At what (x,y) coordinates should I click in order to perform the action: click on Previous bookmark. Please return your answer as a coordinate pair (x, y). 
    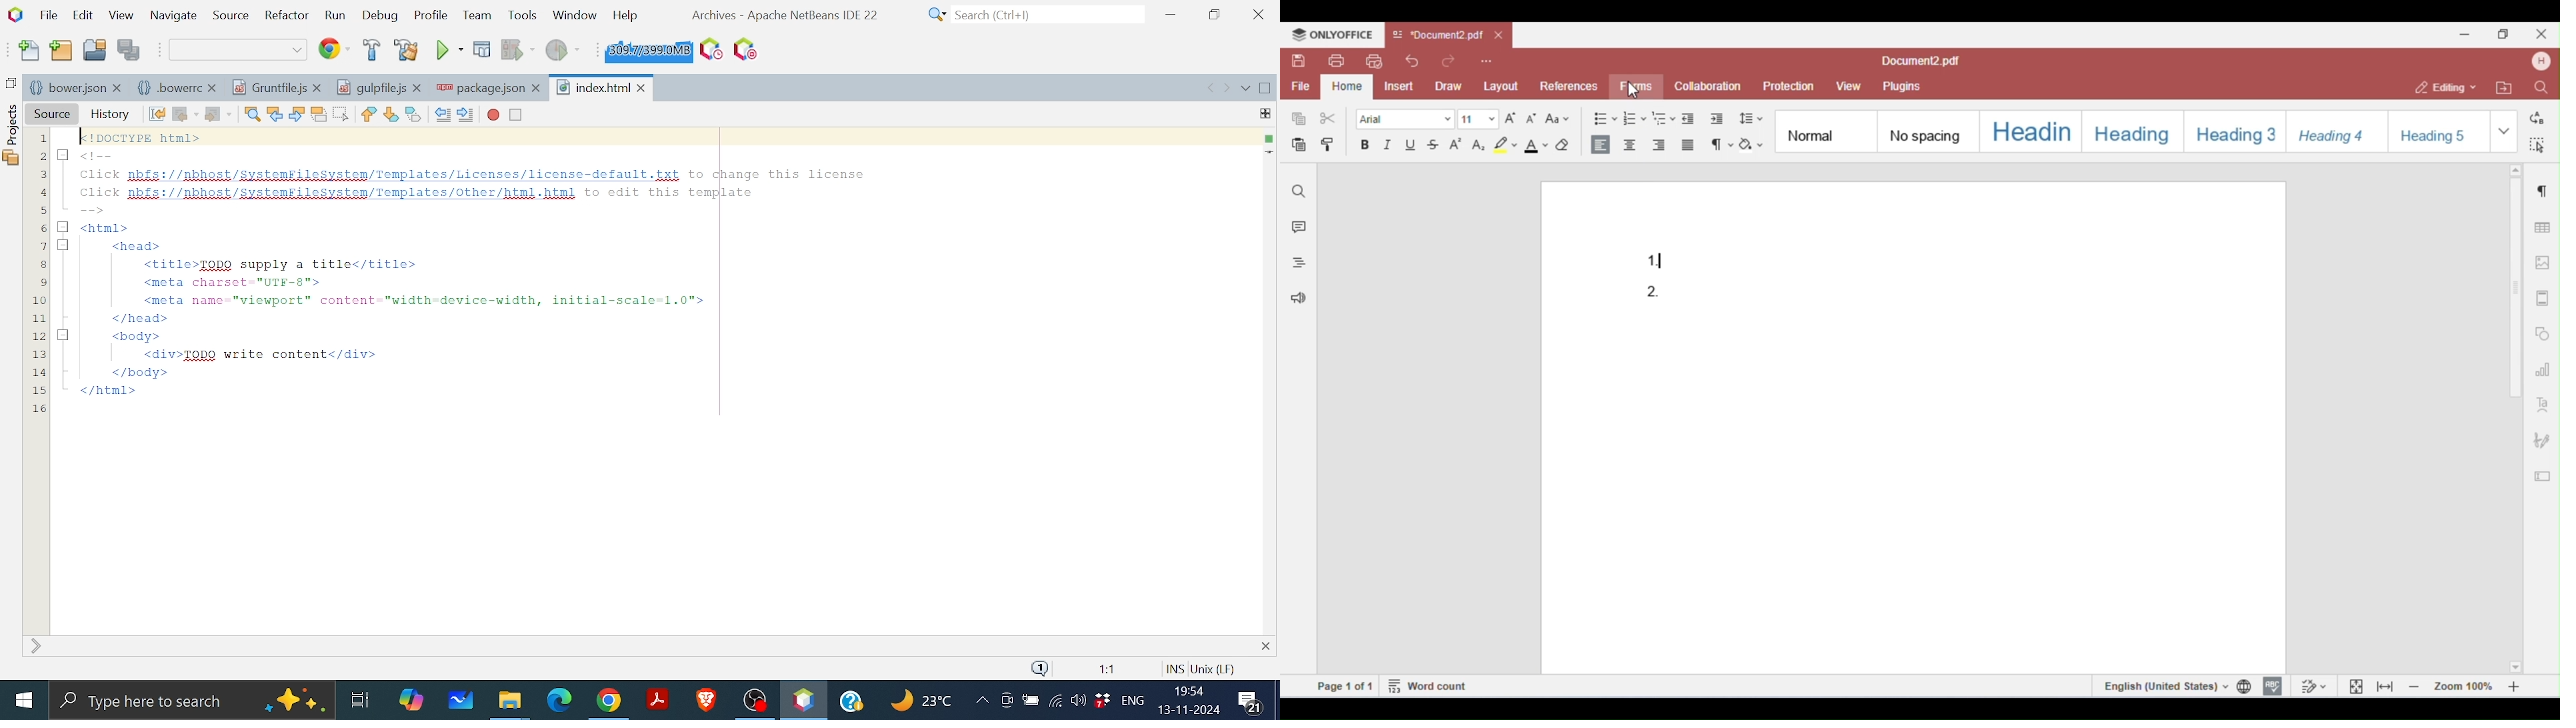
    Looking at the image, I should click on (369, 114).